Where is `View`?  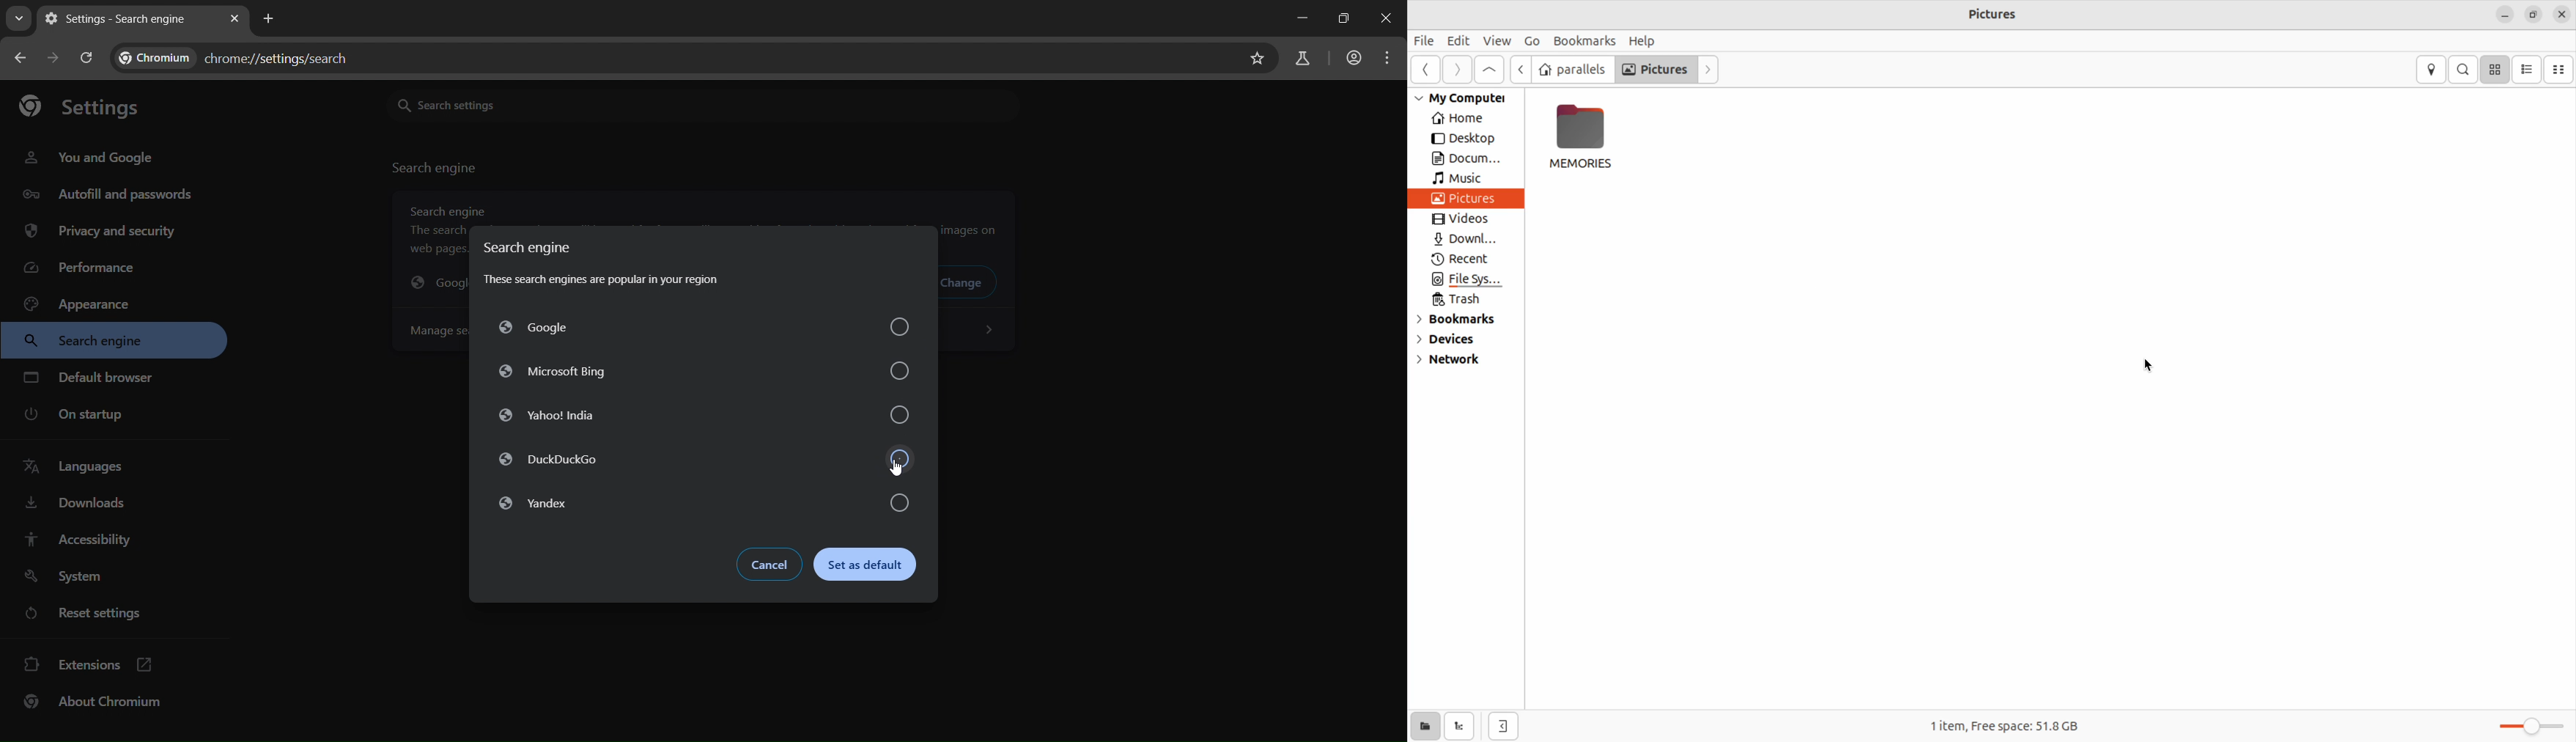 View is located at coordinates (1497, 40).